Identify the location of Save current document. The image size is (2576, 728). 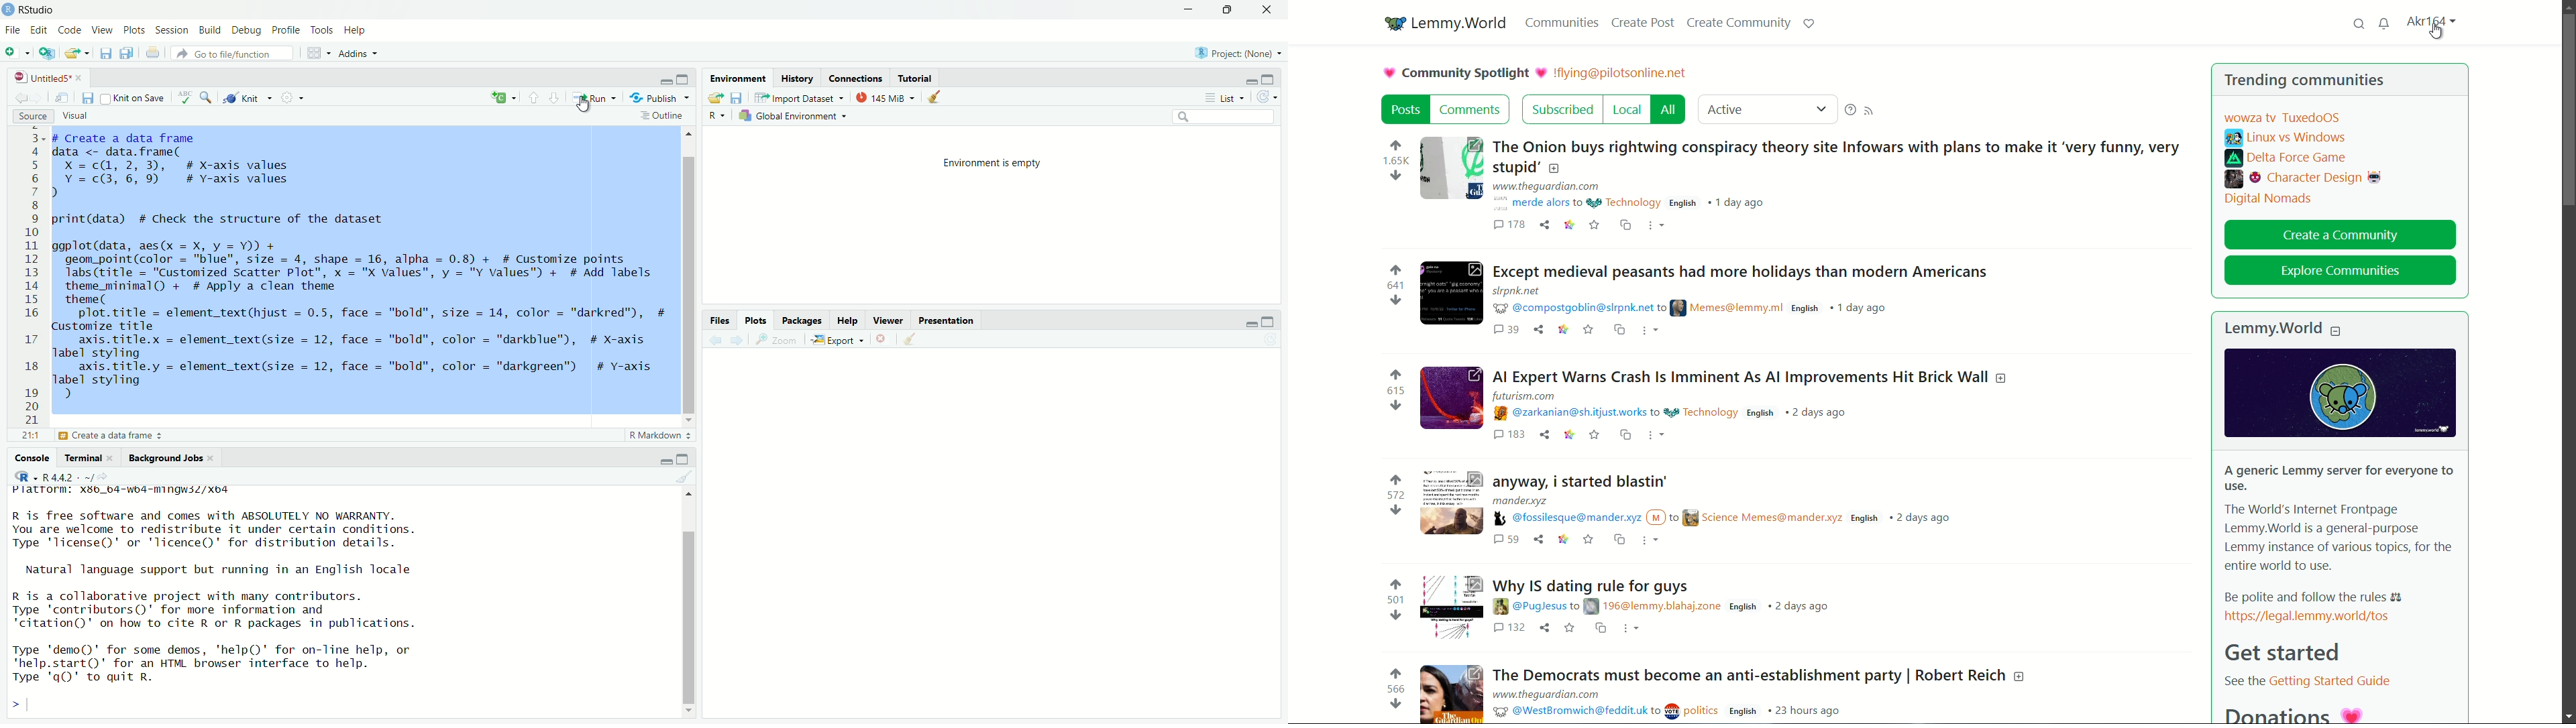
(106, 53).